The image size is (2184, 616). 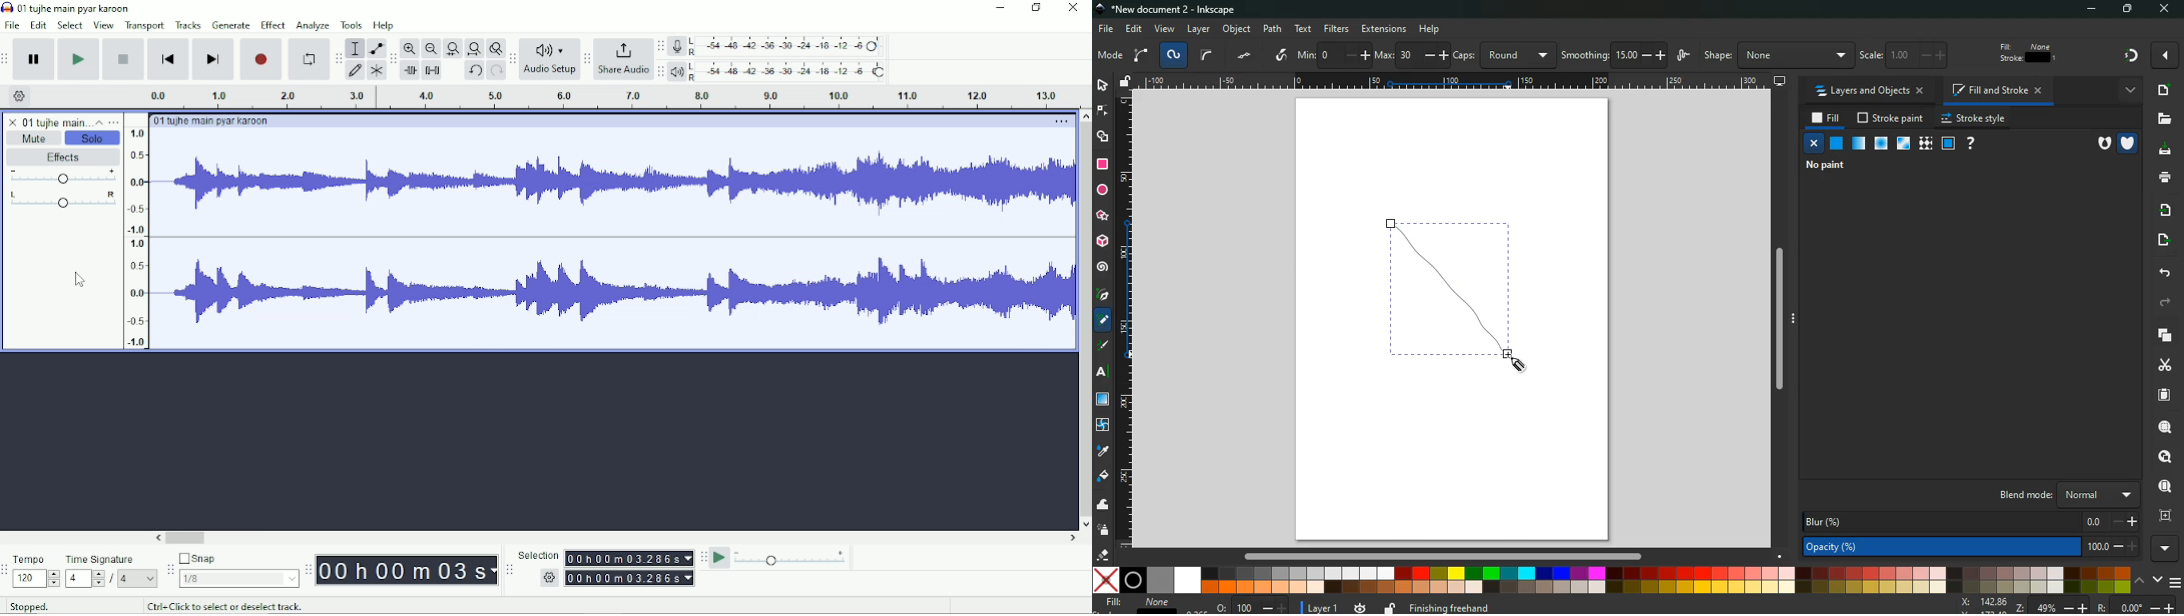 I want to click on window, so click(x=1103, y=401).